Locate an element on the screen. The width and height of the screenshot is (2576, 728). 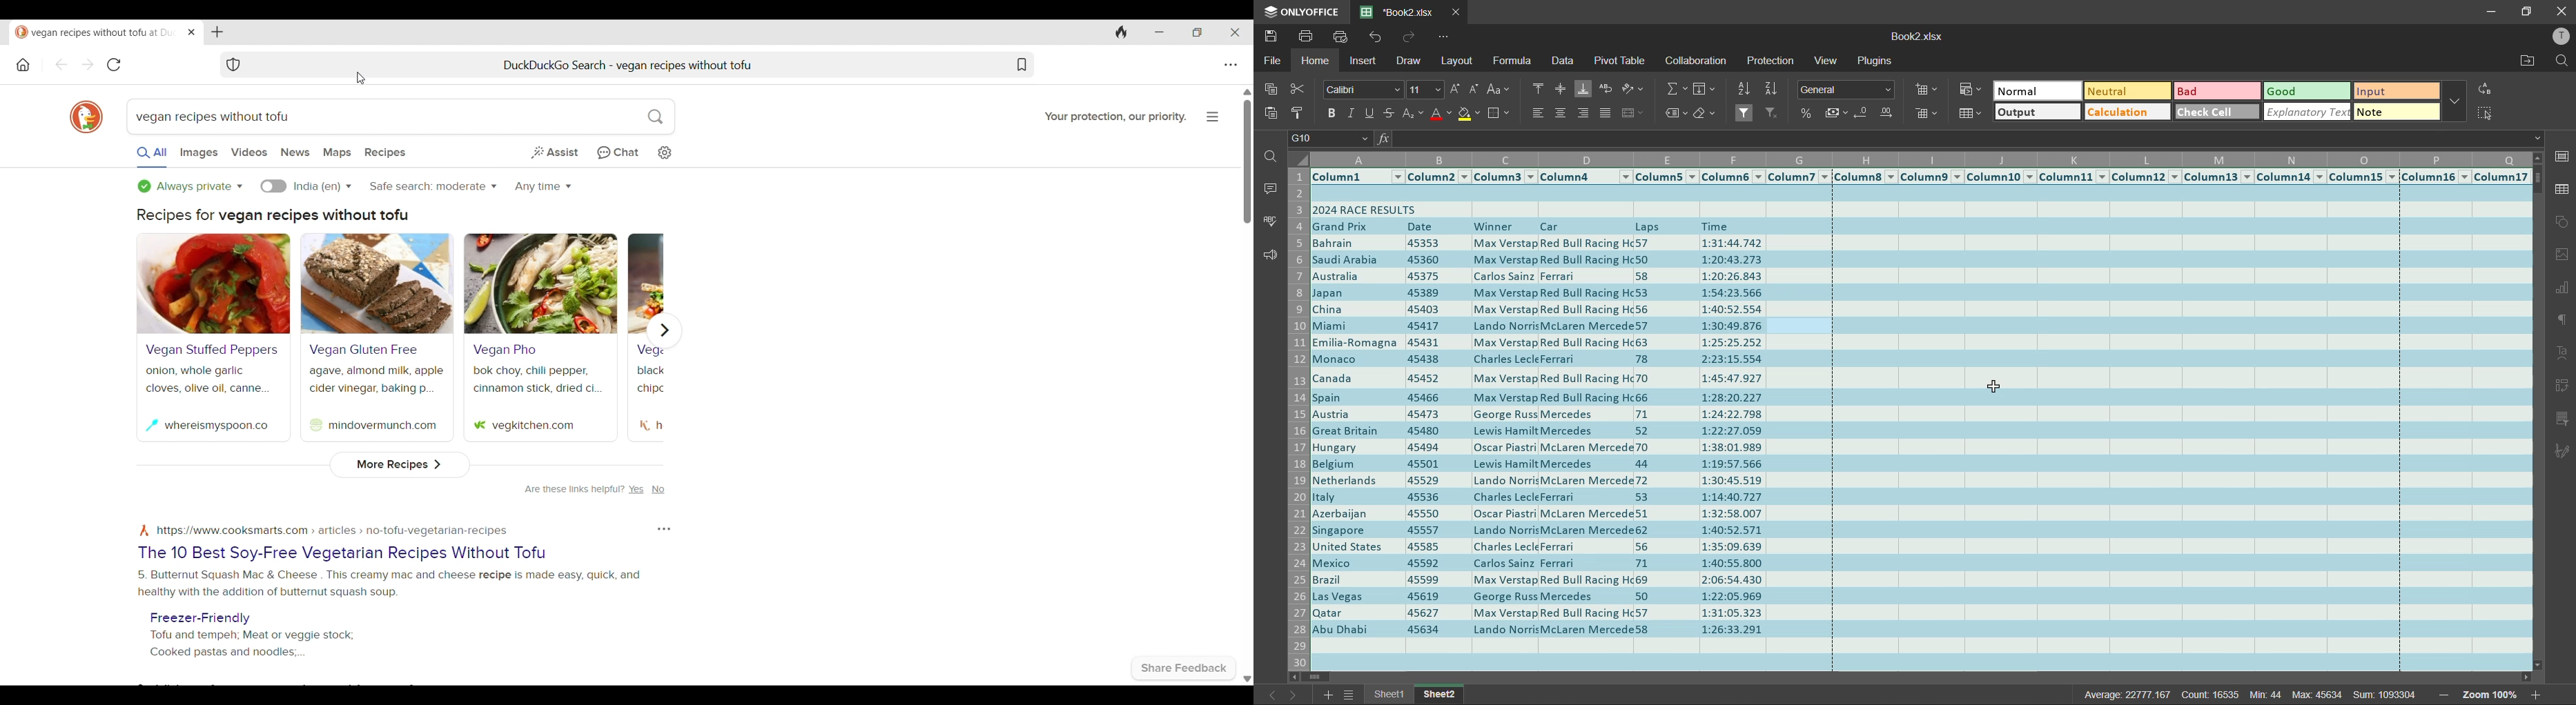
sub/superscript is located at coordinates (1414, 115).